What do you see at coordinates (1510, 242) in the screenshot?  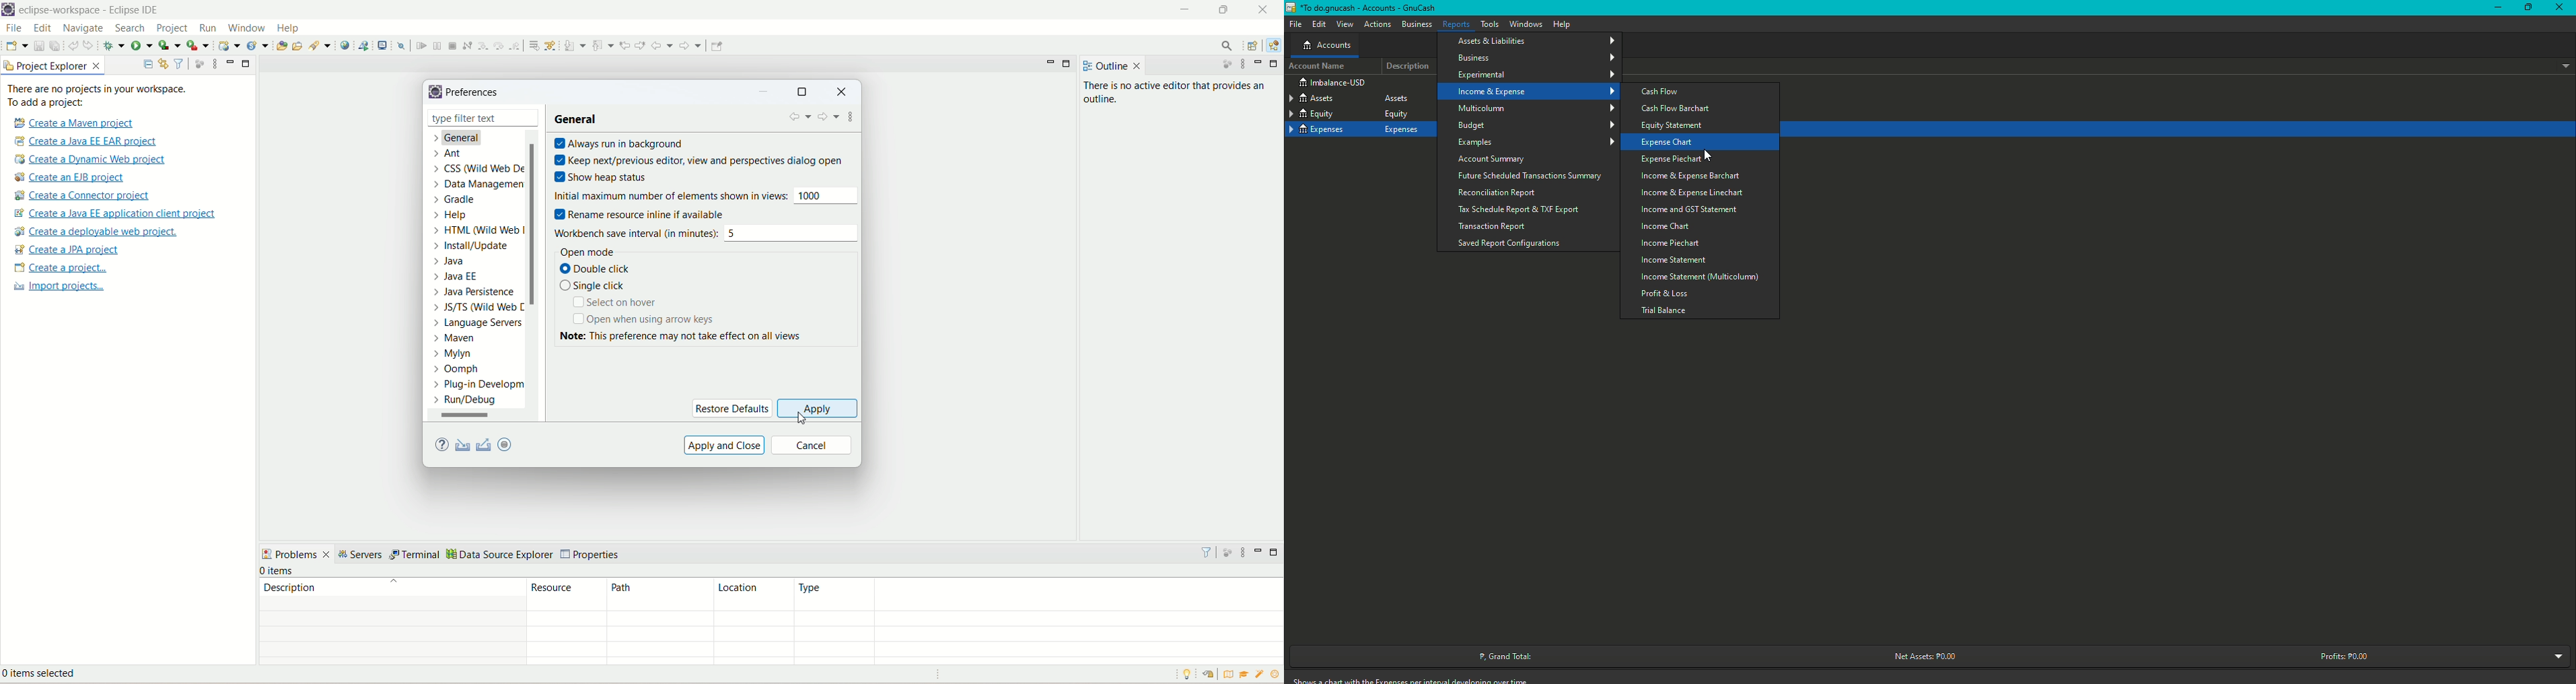 I see `Saved Report Configurations` at bounding box center [1510, 242].